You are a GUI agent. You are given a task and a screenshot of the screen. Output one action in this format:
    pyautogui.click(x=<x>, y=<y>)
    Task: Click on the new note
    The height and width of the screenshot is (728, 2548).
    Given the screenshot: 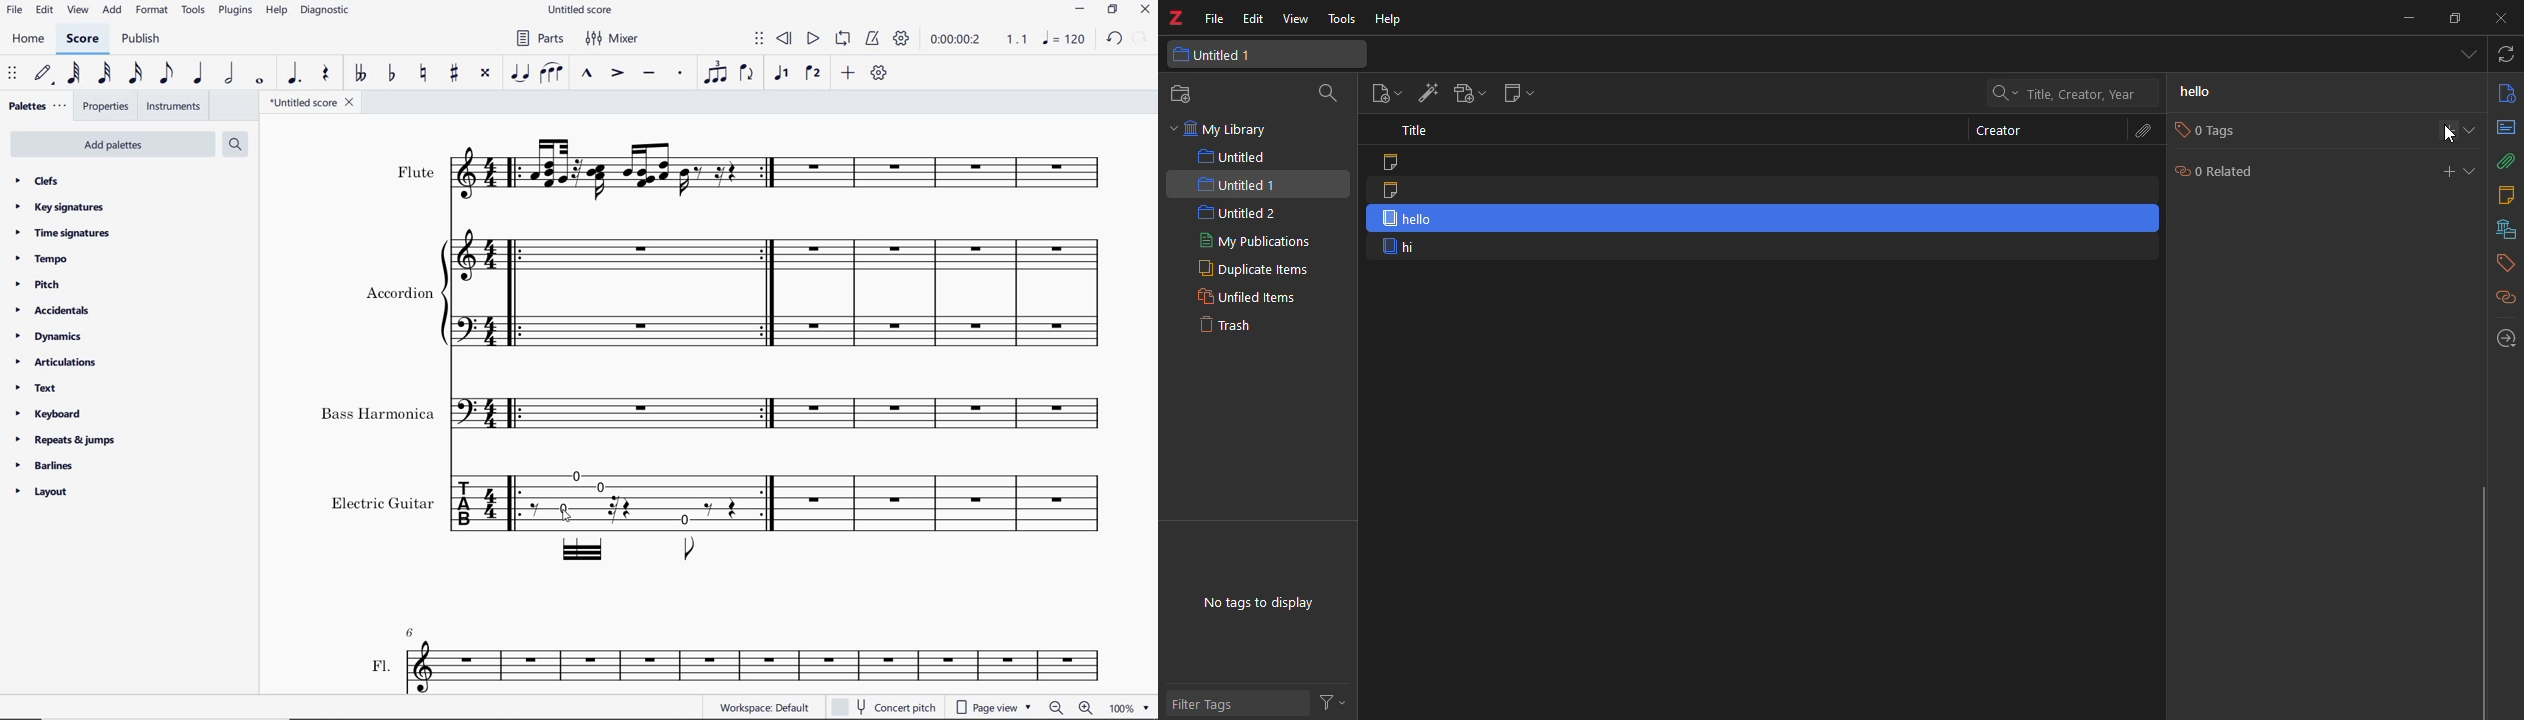 What is the action you would take?
    pyautogui.click(x=1519, y=96)
    